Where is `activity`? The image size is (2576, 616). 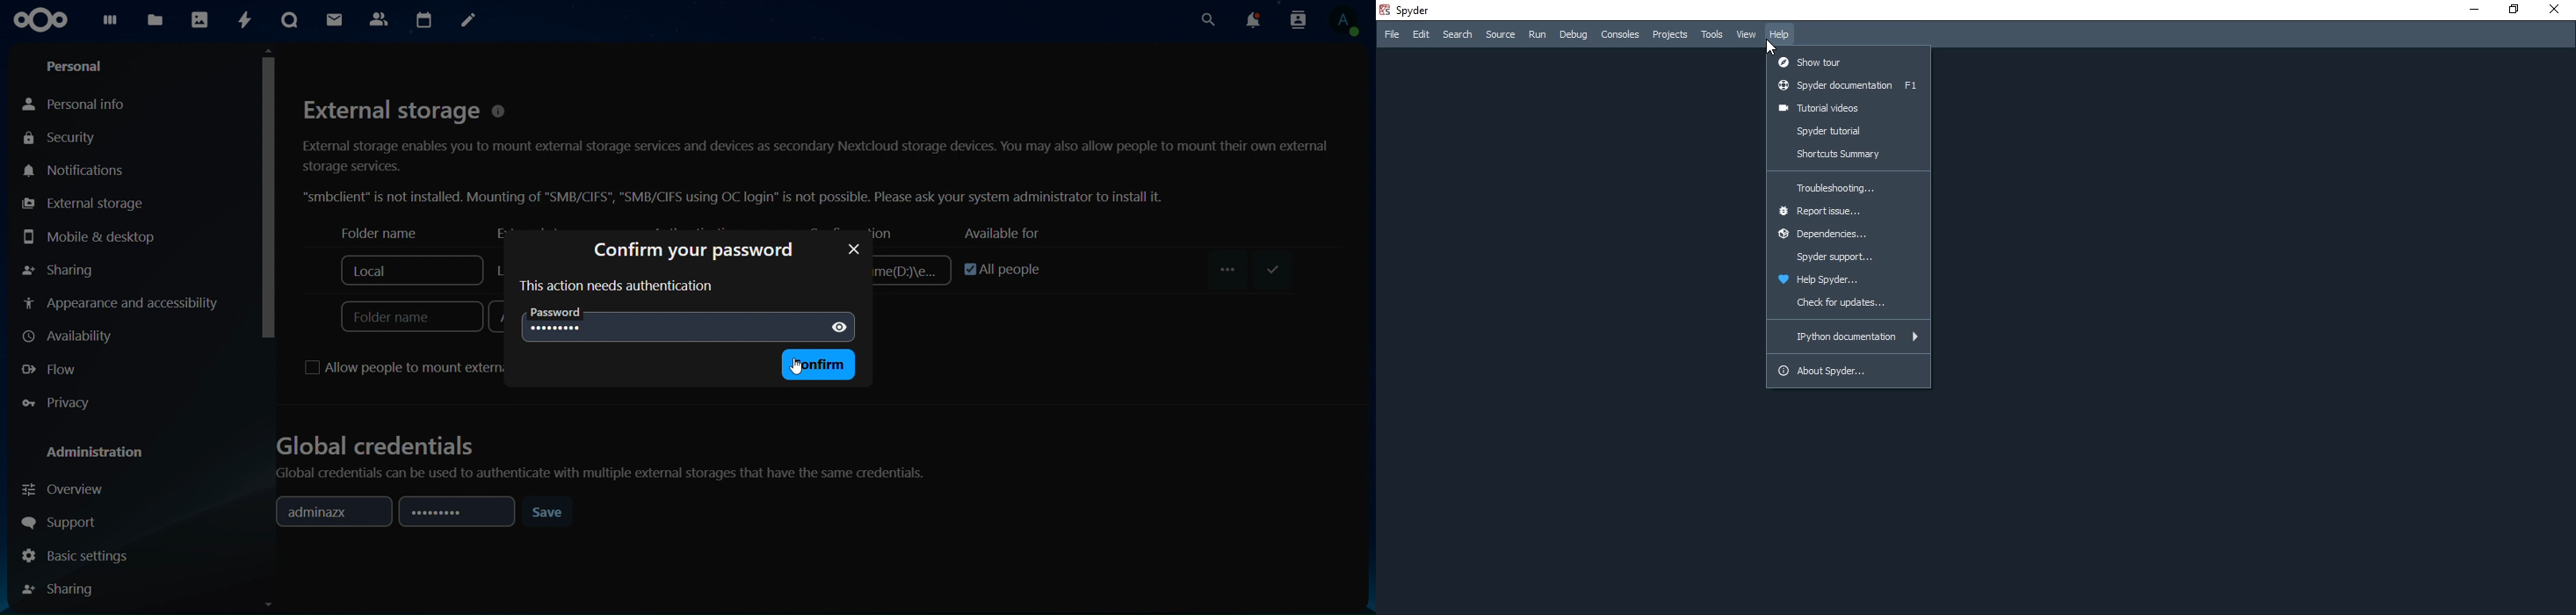 activity is located at coordinates (242, 21).